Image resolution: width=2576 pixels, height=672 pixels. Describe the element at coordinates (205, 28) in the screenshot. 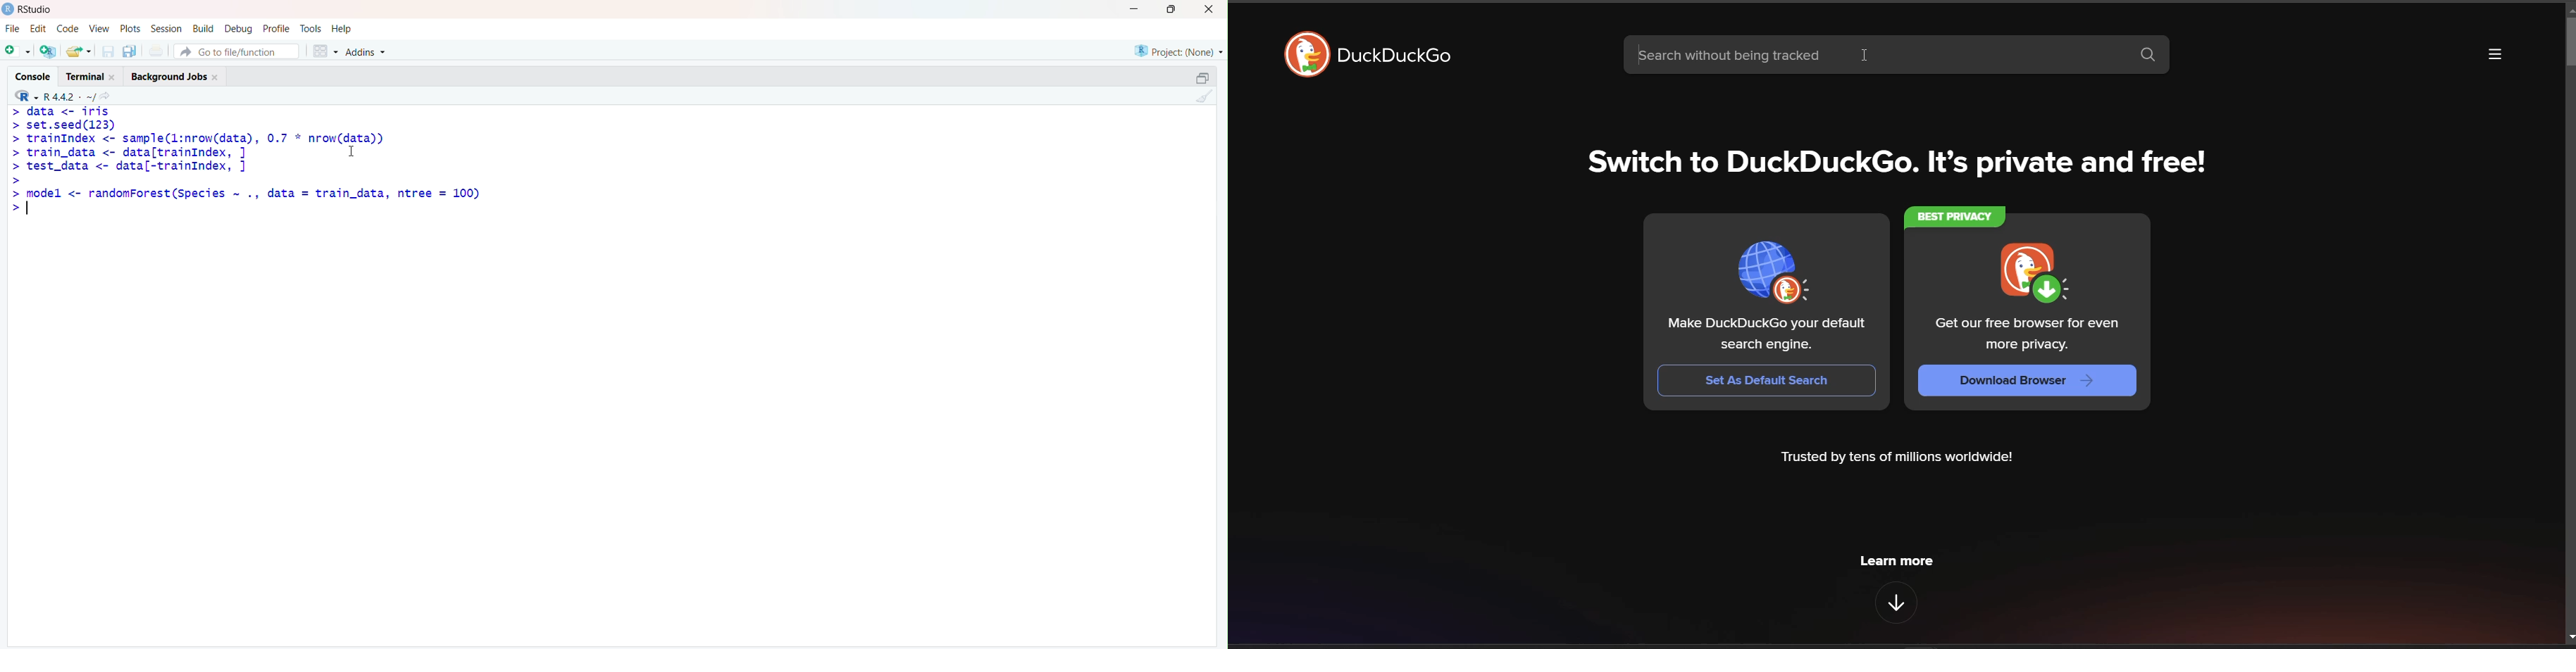

I see `Build` at that location.